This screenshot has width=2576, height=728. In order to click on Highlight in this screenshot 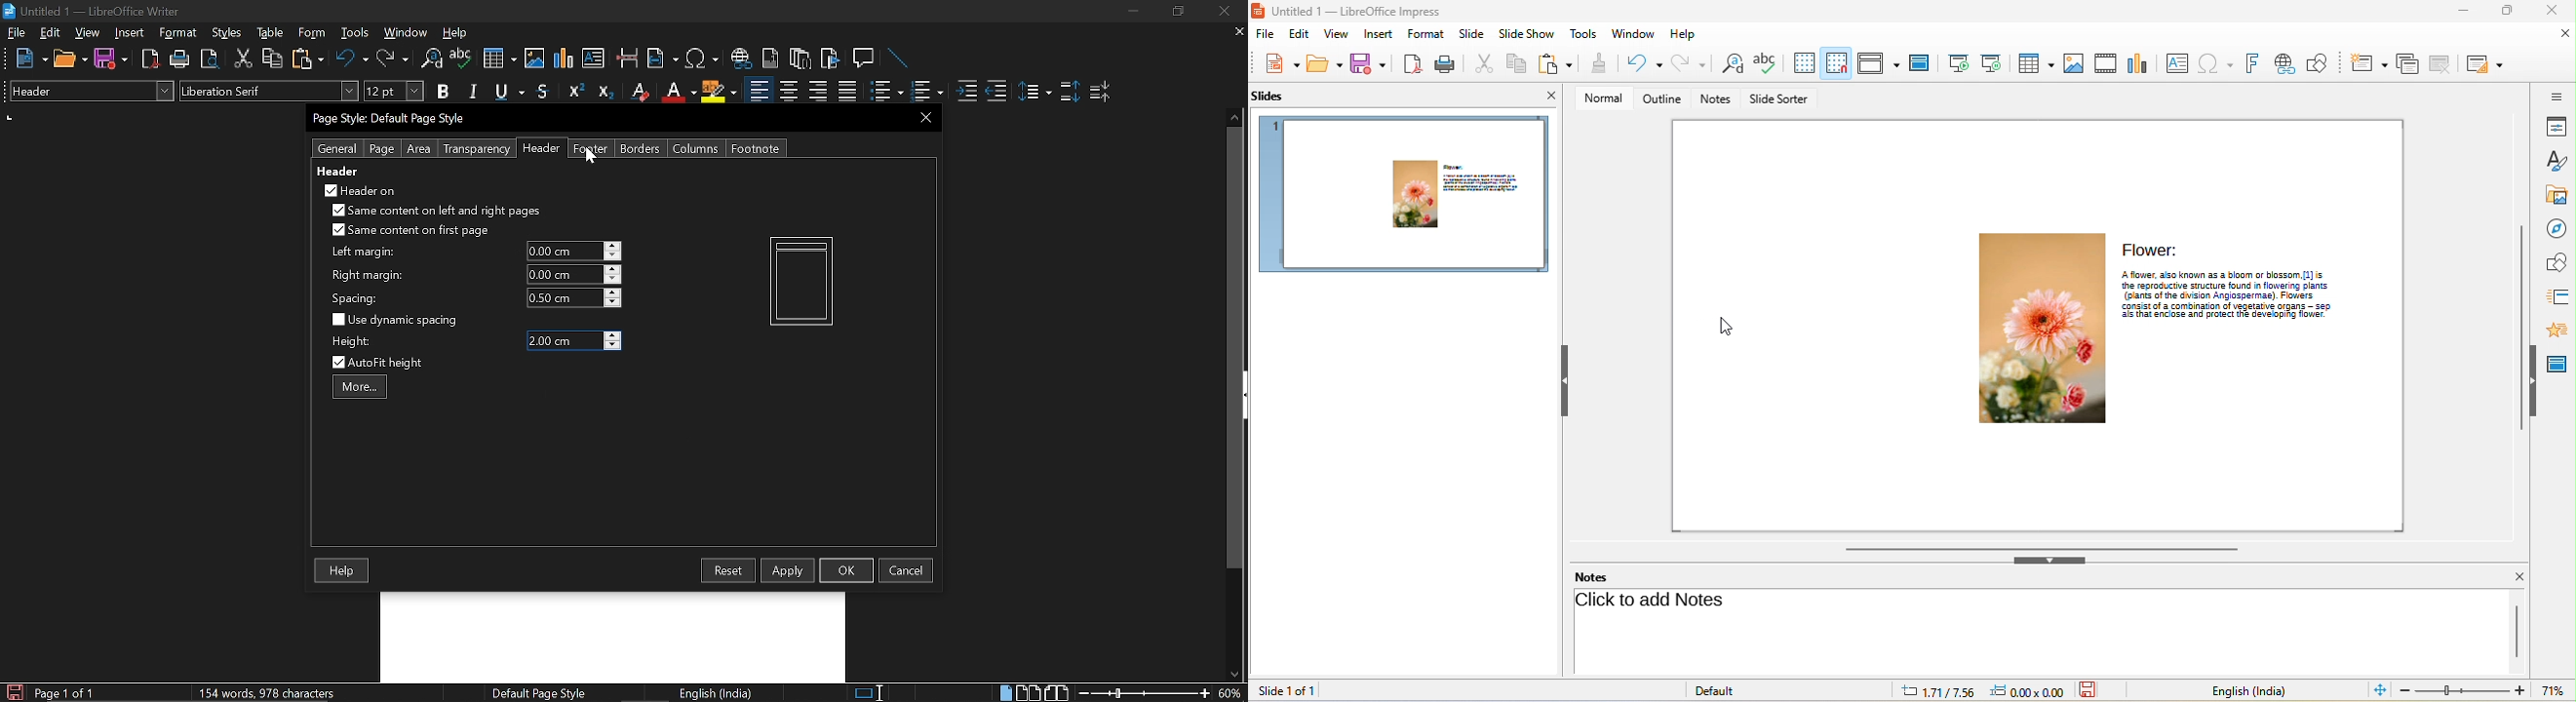, I will do `click(720, 91)`.